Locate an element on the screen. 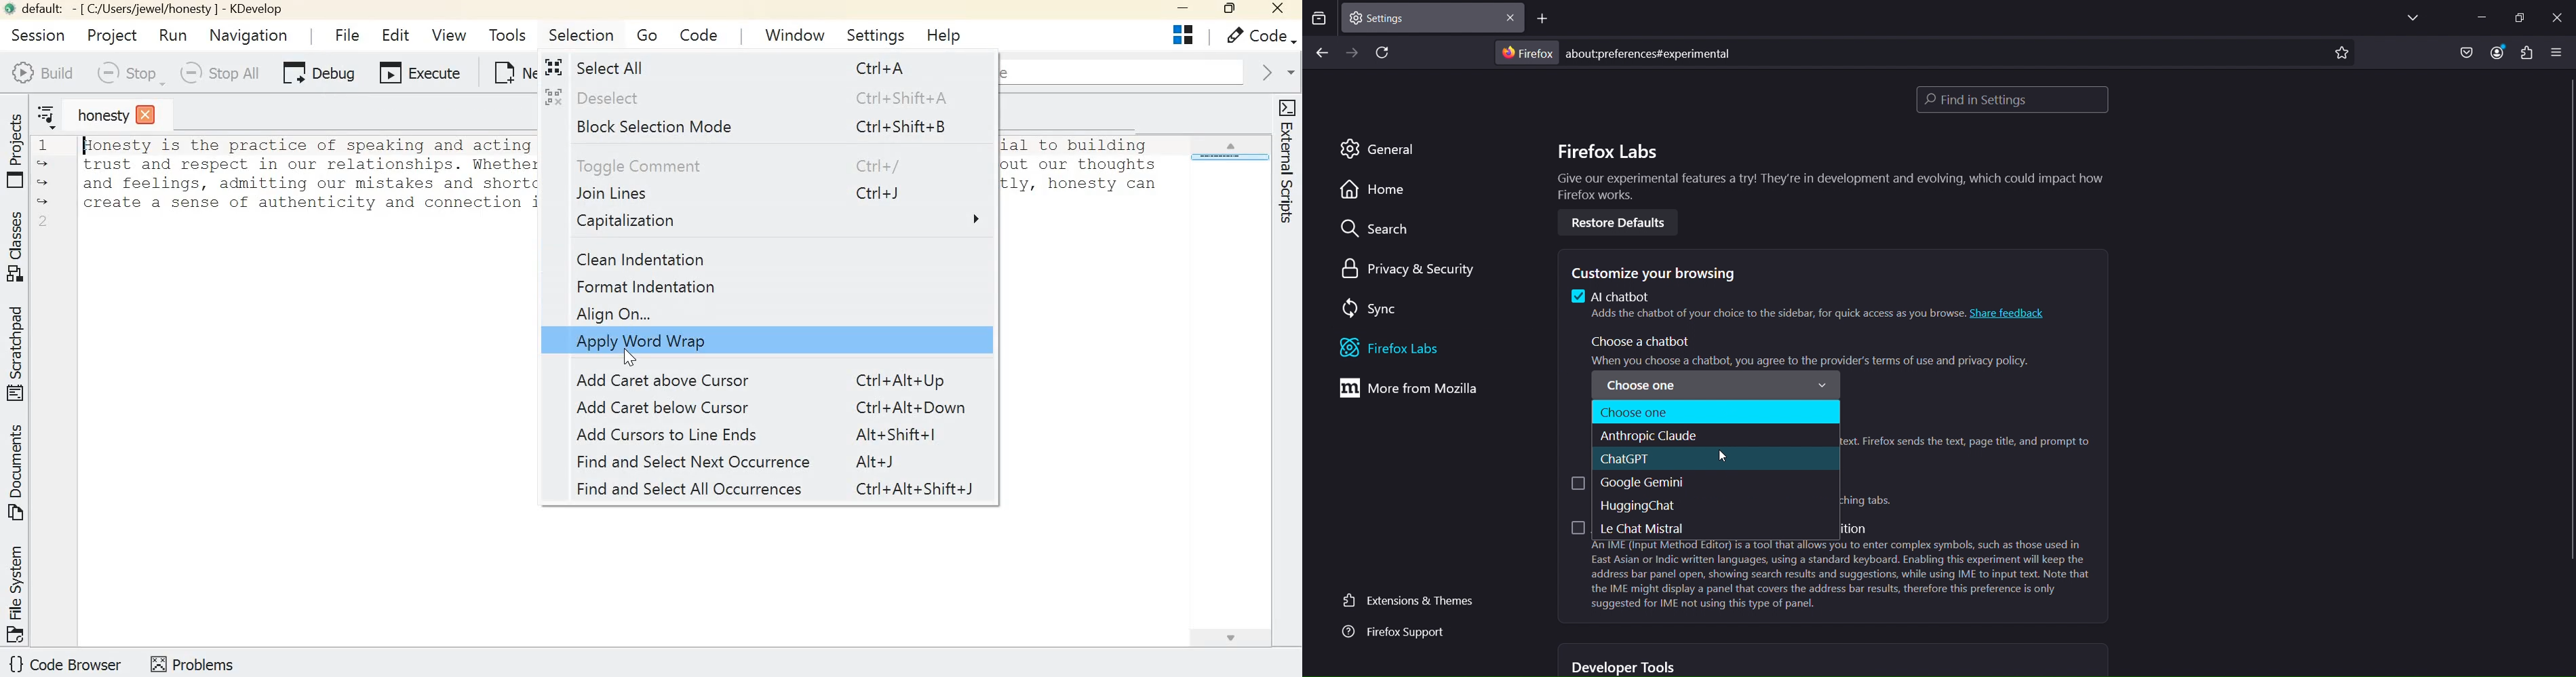 The height and width of the screenshot is (700, 2576). Firefox Labs
Give our experimental features a try! They're in development and evolving, which could impact how
Firefox works. is located at coordinates (1840, 169).